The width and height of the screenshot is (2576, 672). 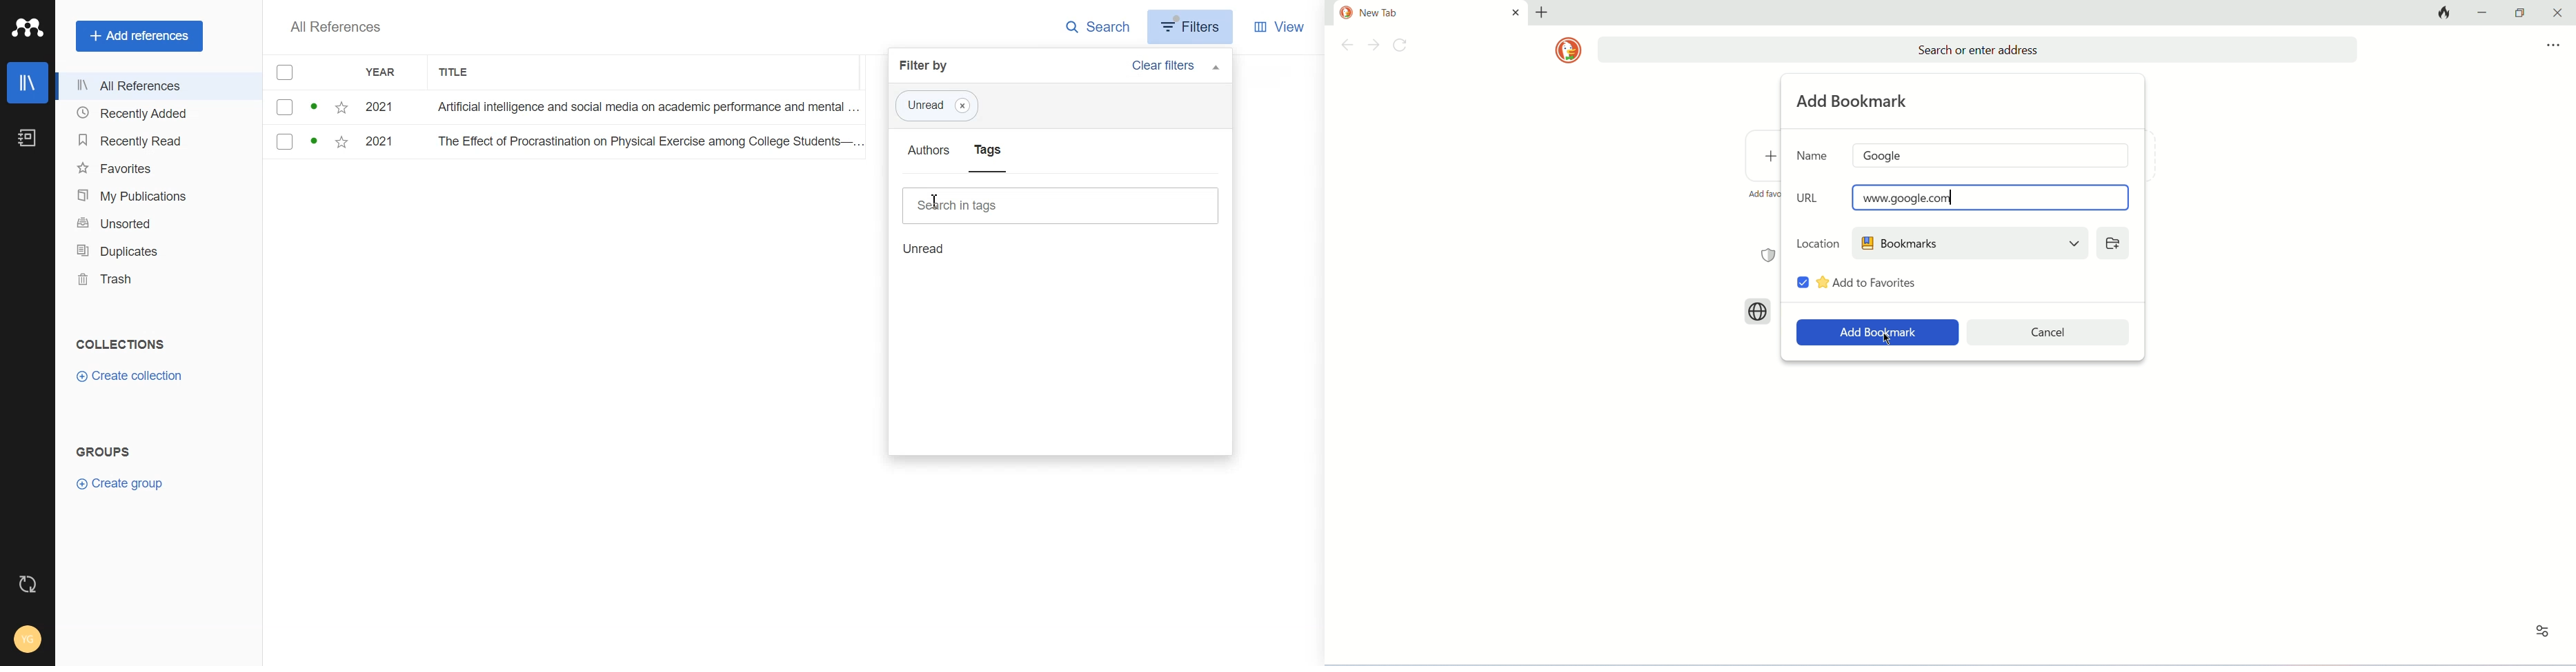 I want to click on Recently Read, so click(x=156, y=140).